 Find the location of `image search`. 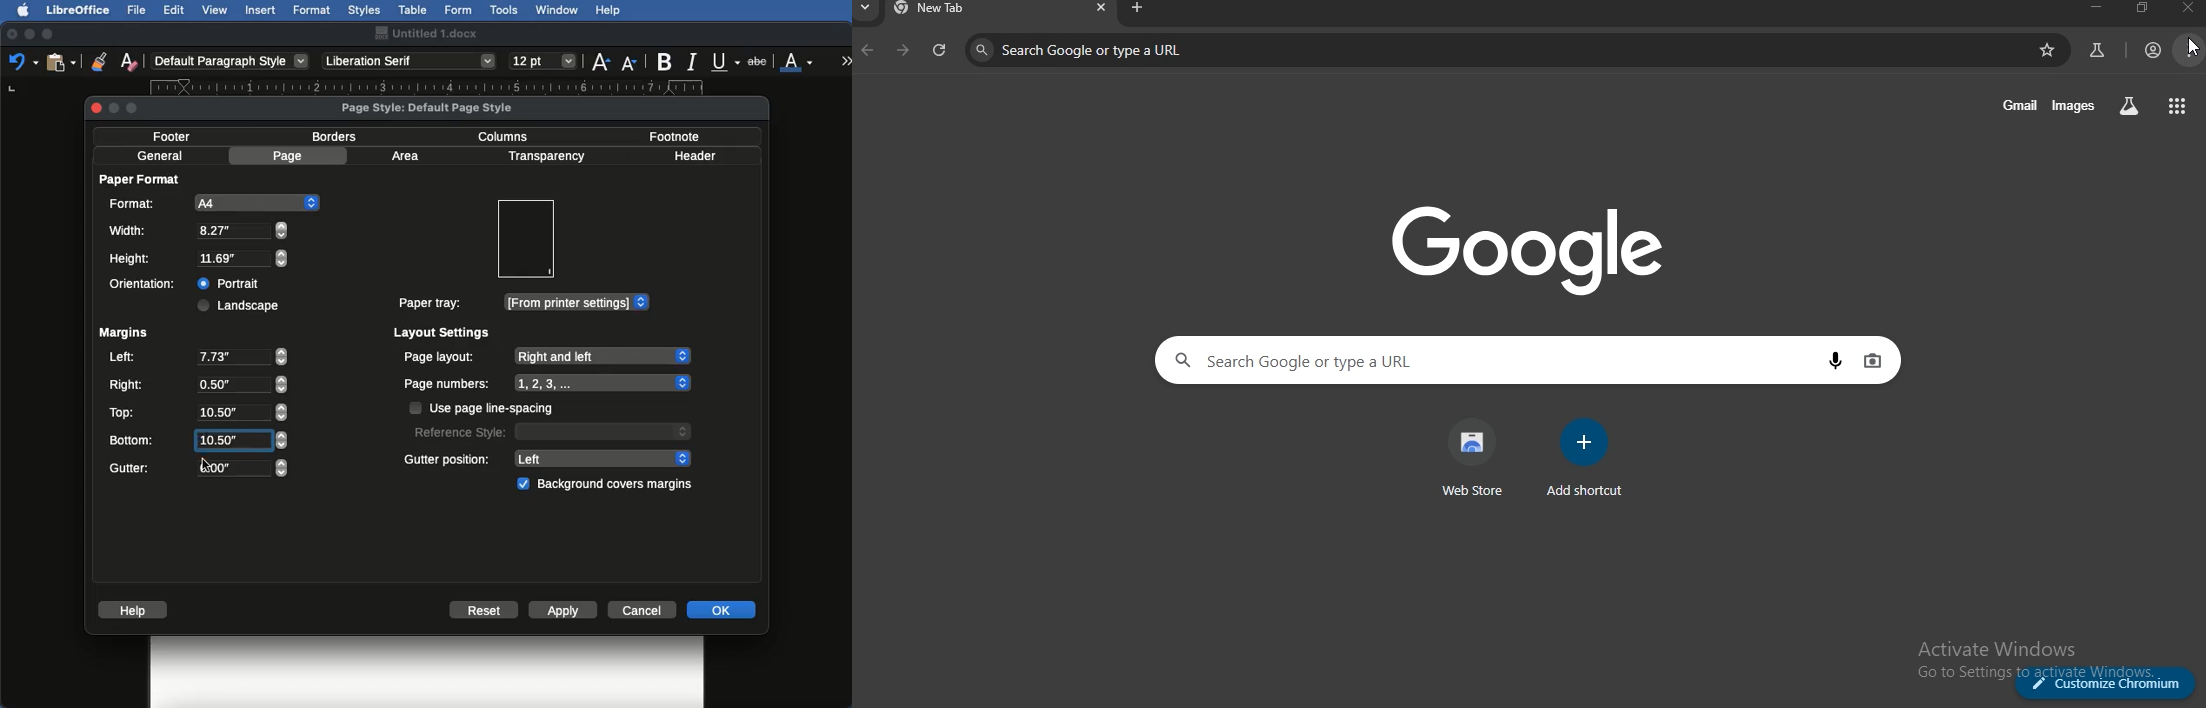

image search is located at coordinates (1872, 361).